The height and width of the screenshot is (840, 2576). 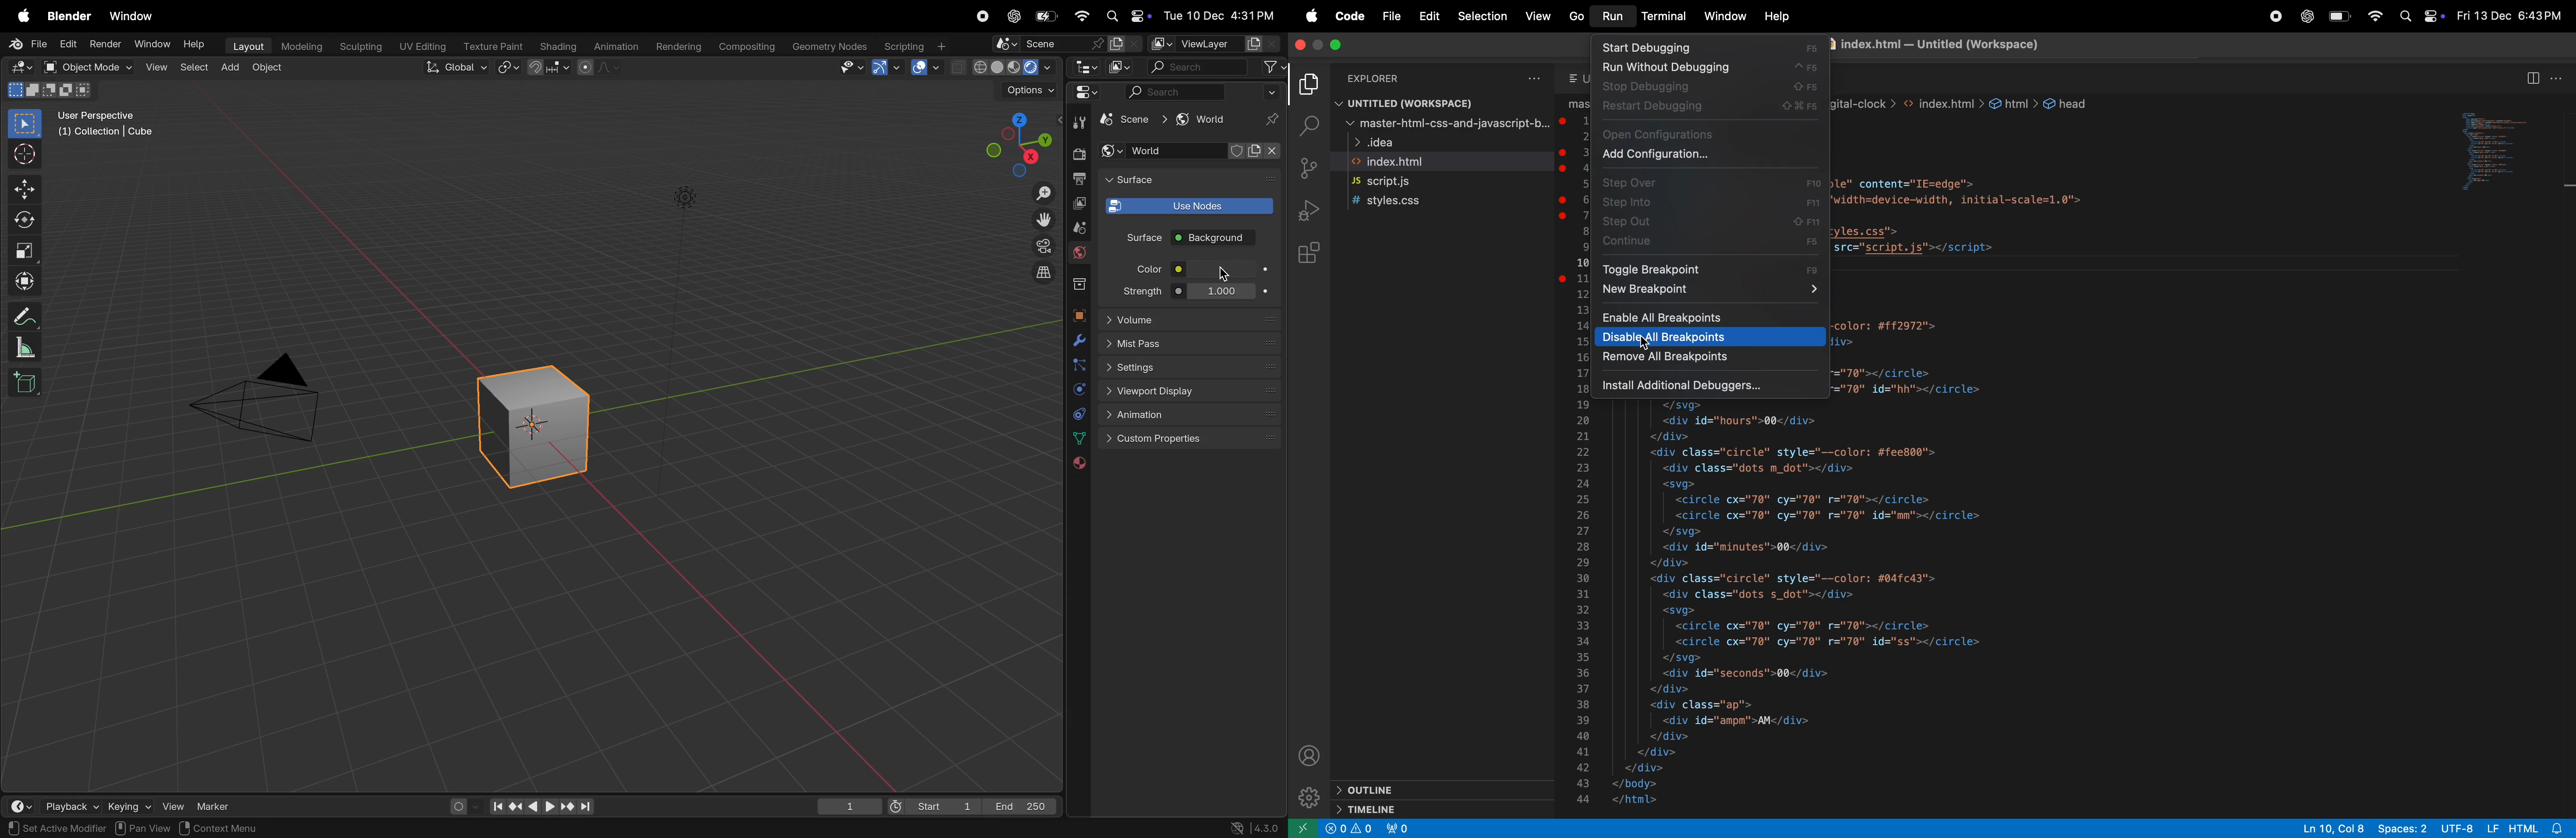 What do you see at coordinates (26, 124) in the screenshot?
I see `select` at bounding box center [26, 124].